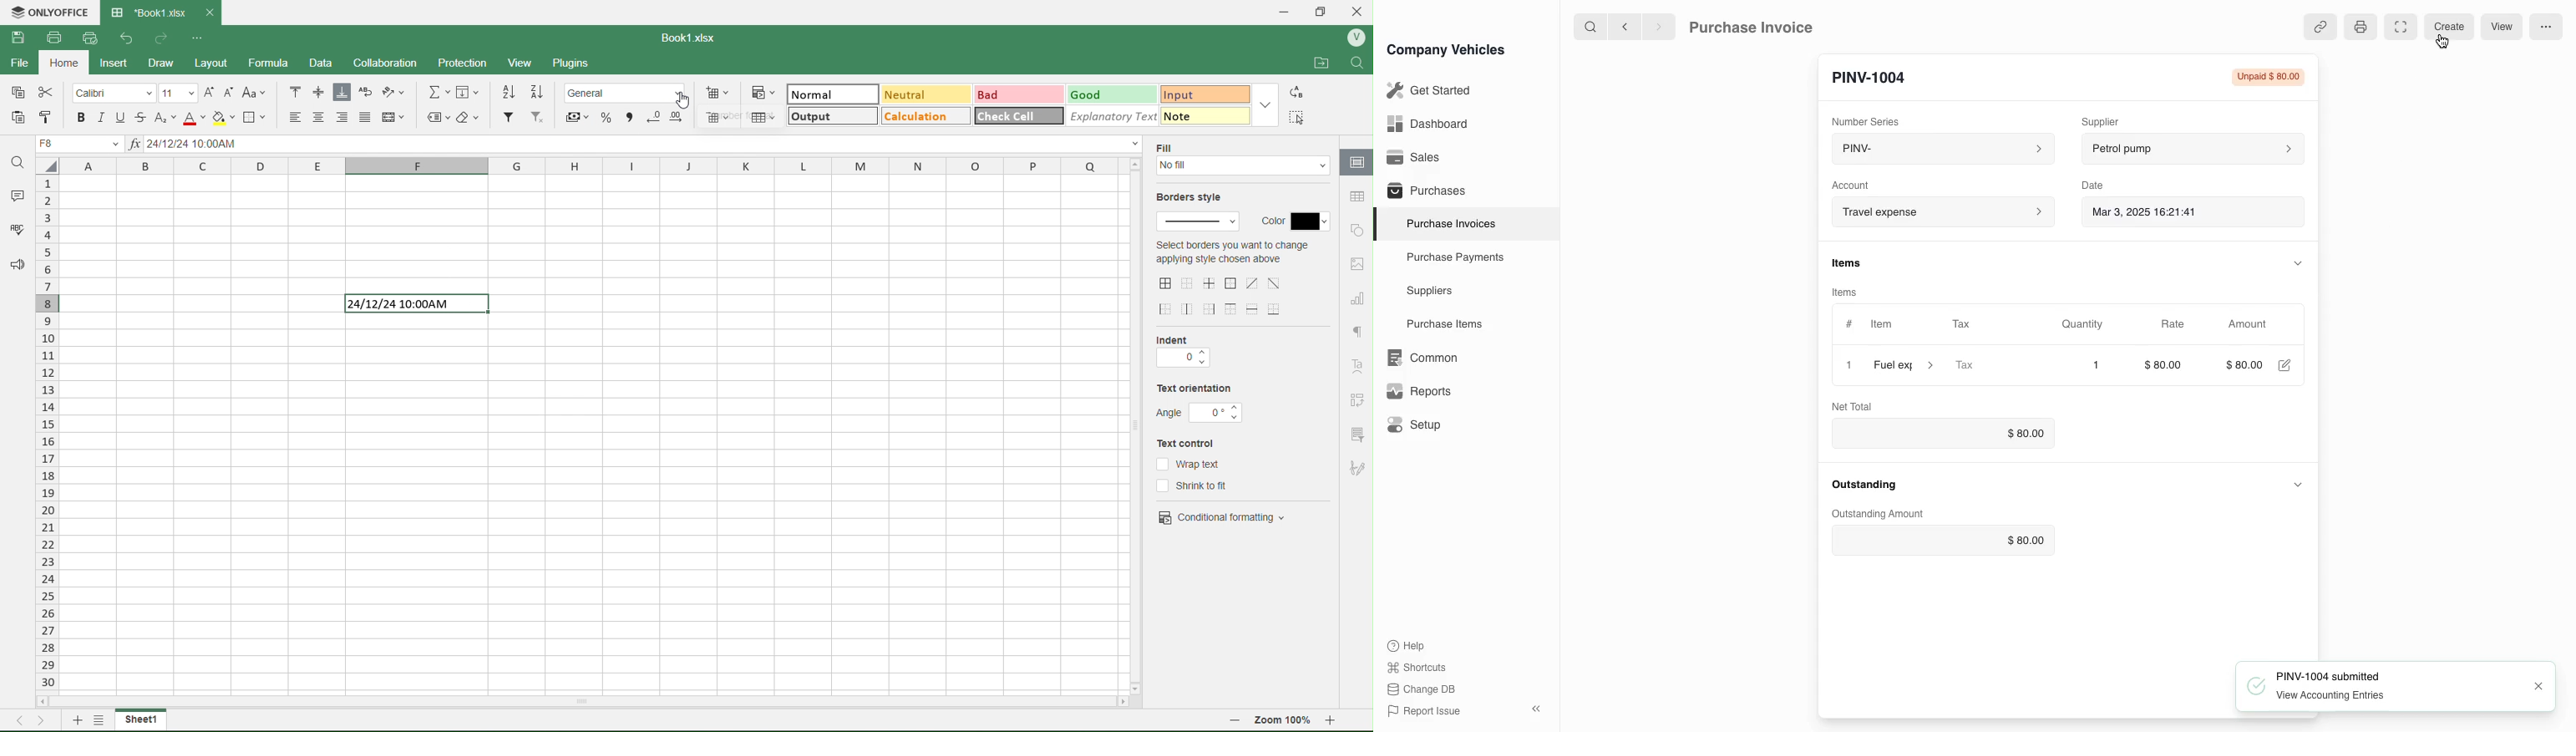  I want to click on drawing, so click(1355, 163).